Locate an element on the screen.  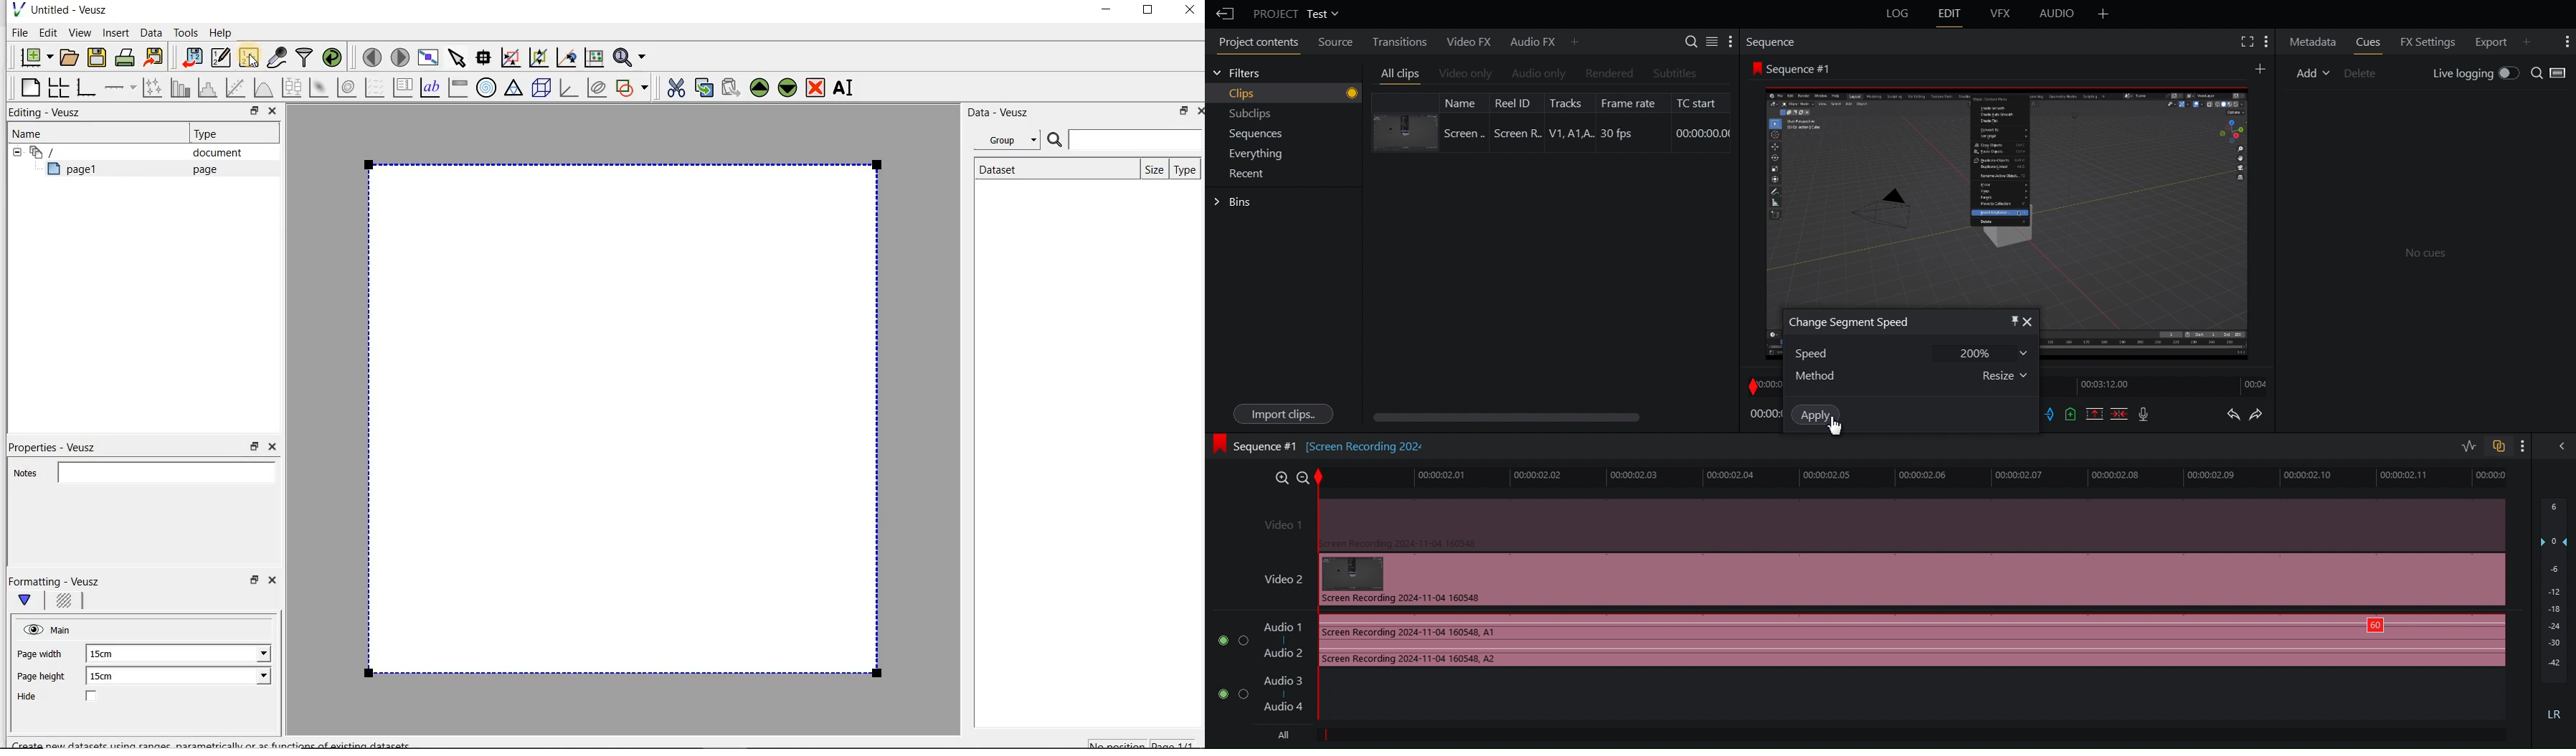
open a document is located at coordinates (71, 56).